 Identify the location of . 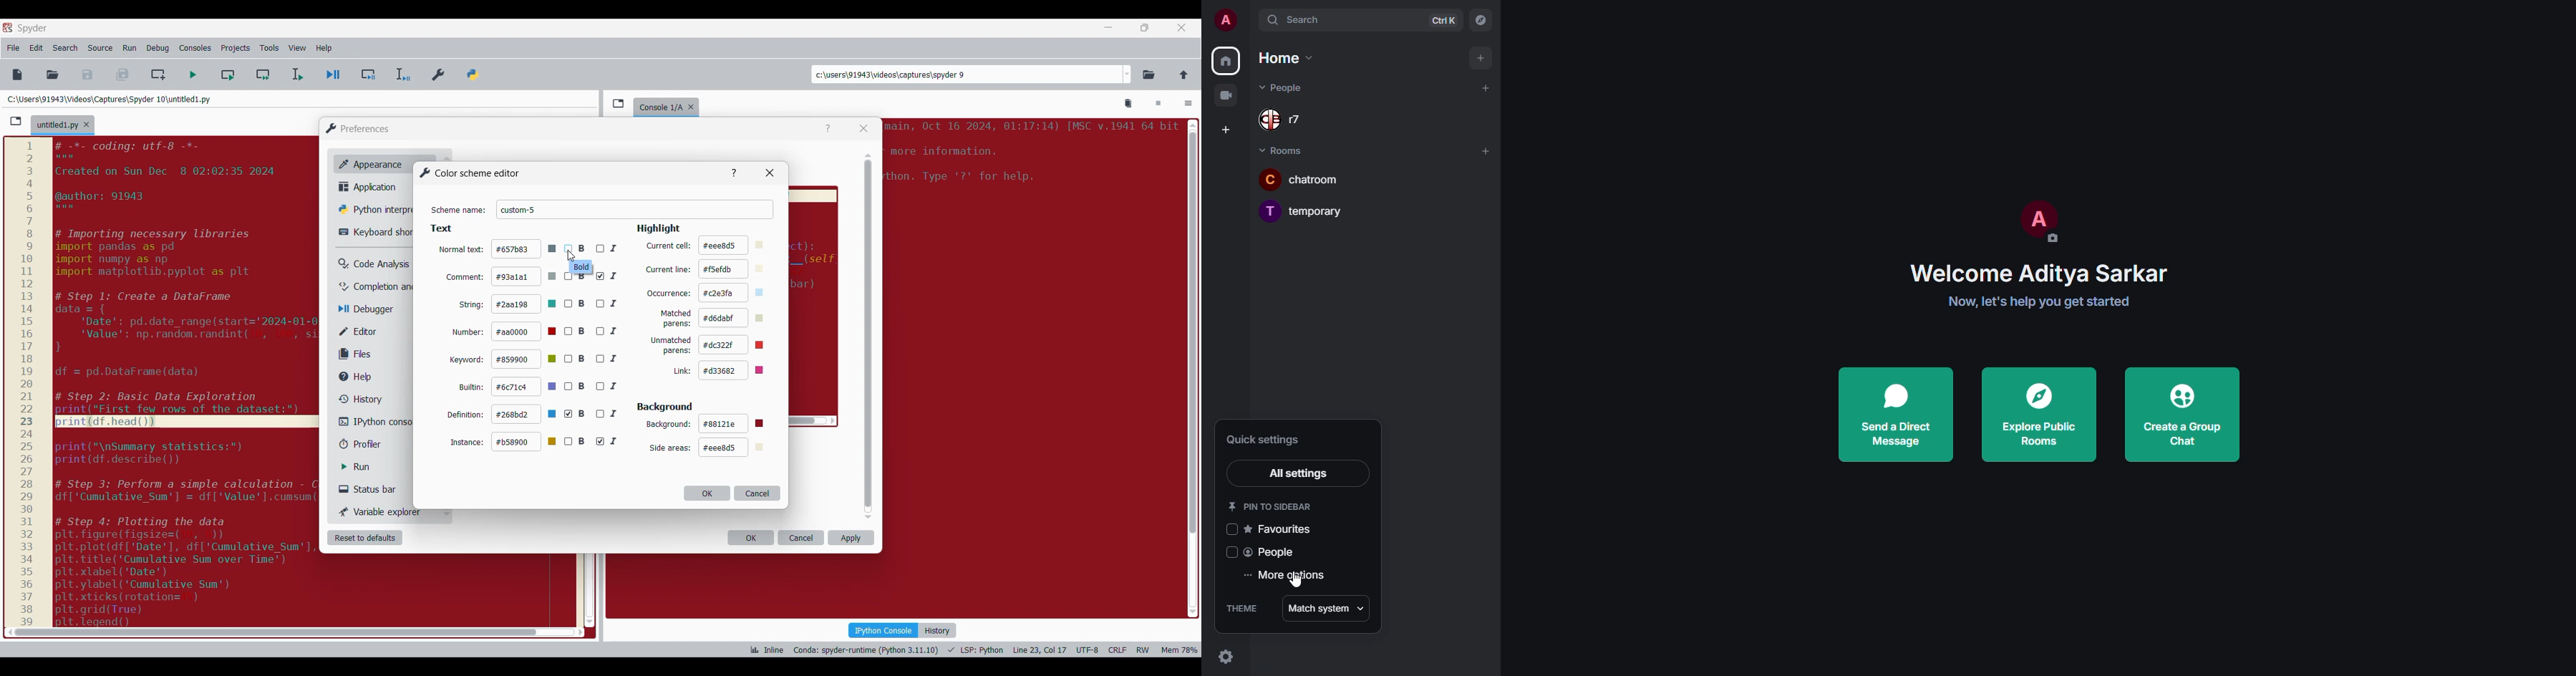
(26, 382).